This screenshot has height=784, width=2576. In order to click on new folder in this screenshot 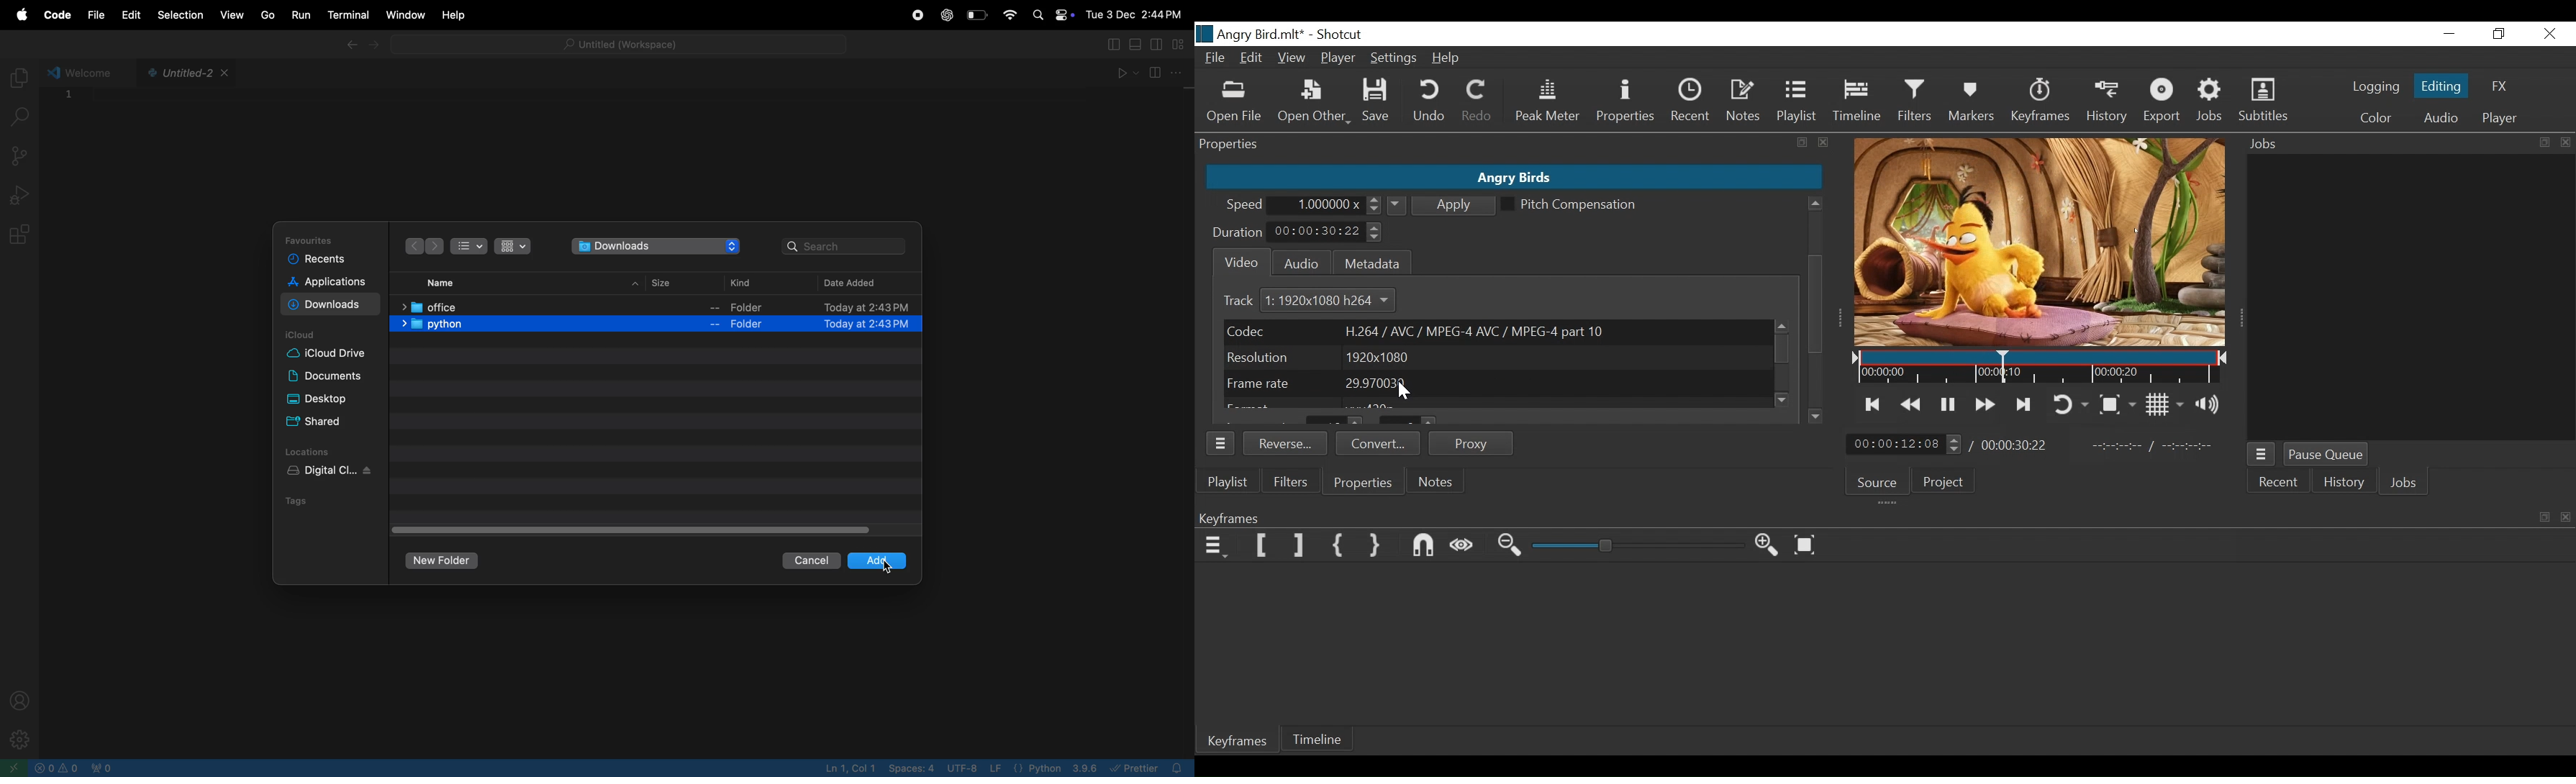, I will do `click(442, 560)`.